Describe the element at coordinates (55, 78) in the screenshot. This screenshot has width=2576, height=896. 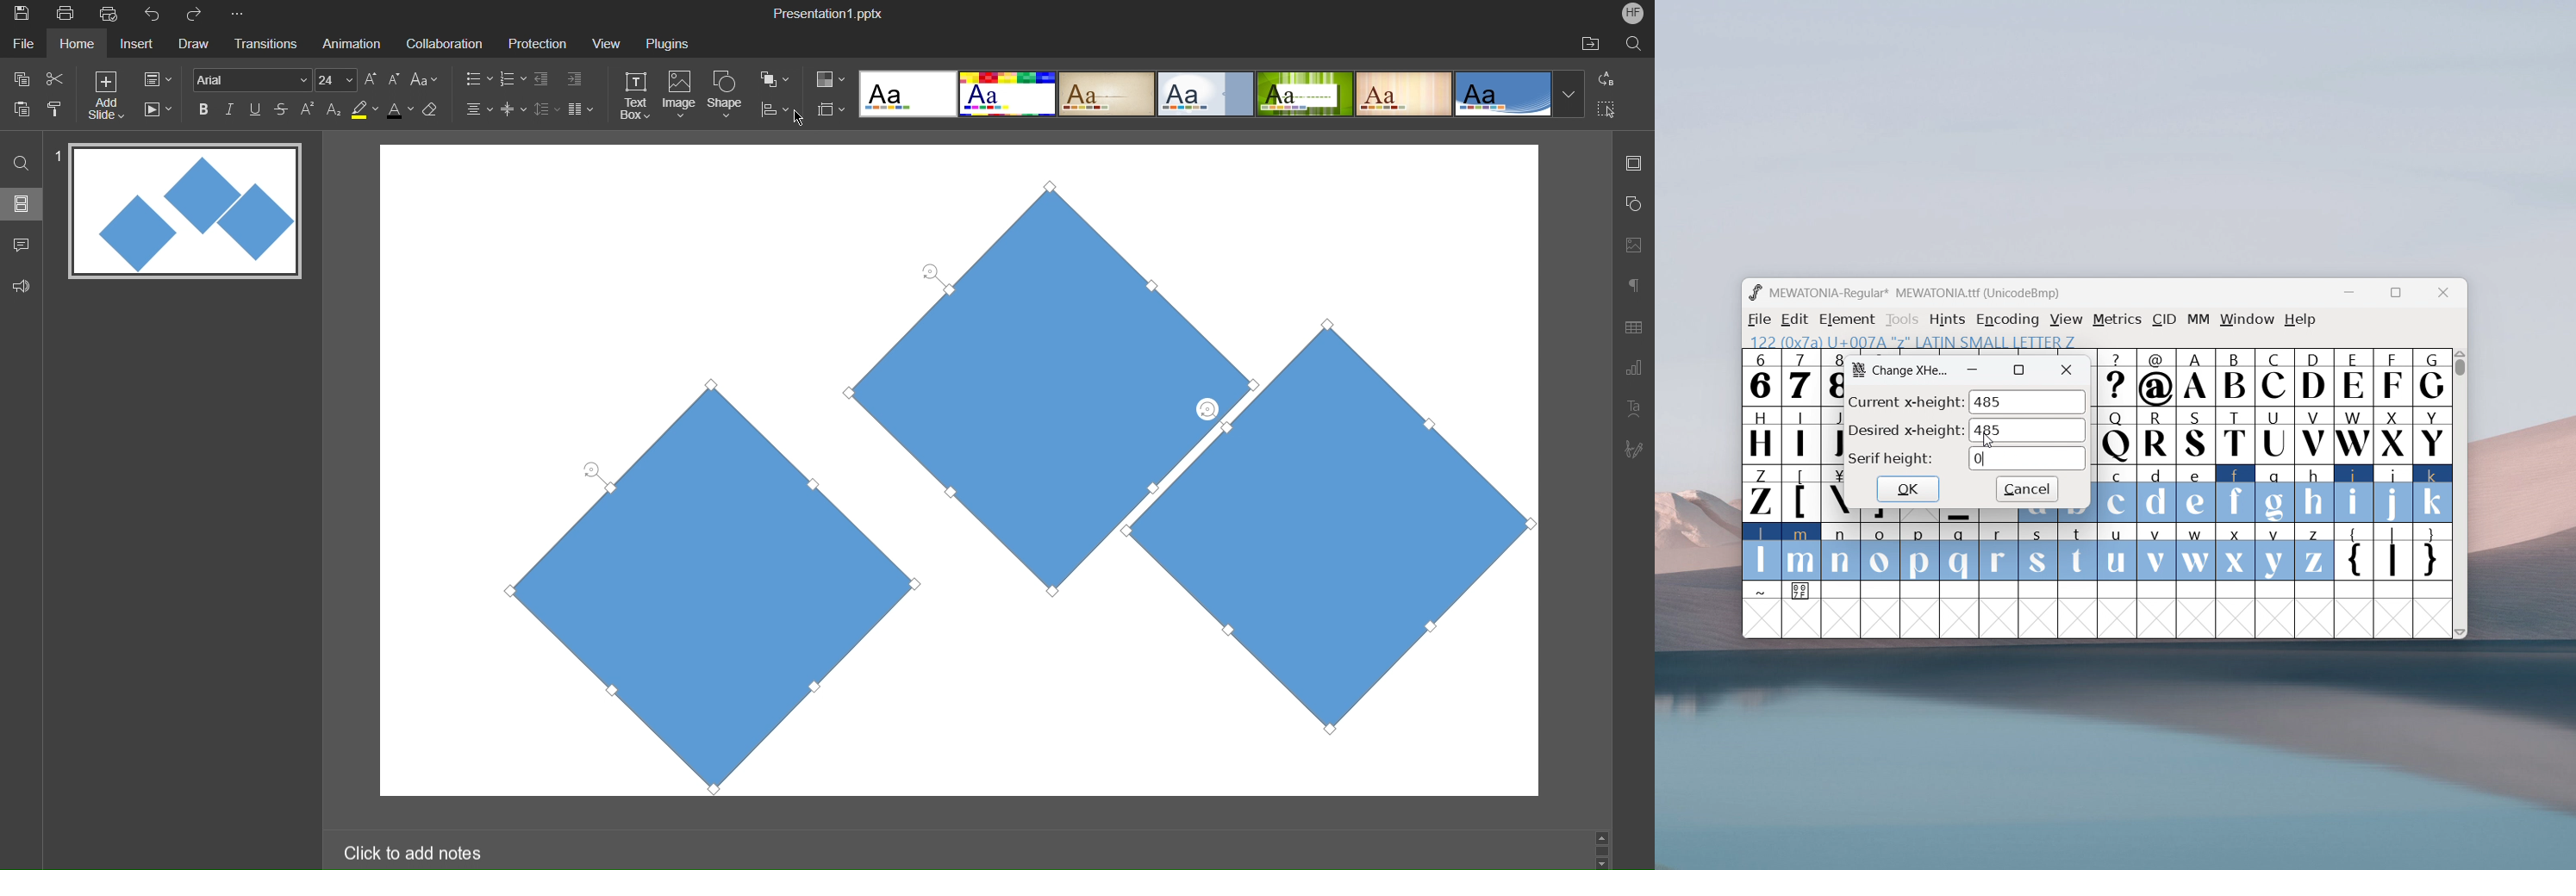
I see `cut` at that location.